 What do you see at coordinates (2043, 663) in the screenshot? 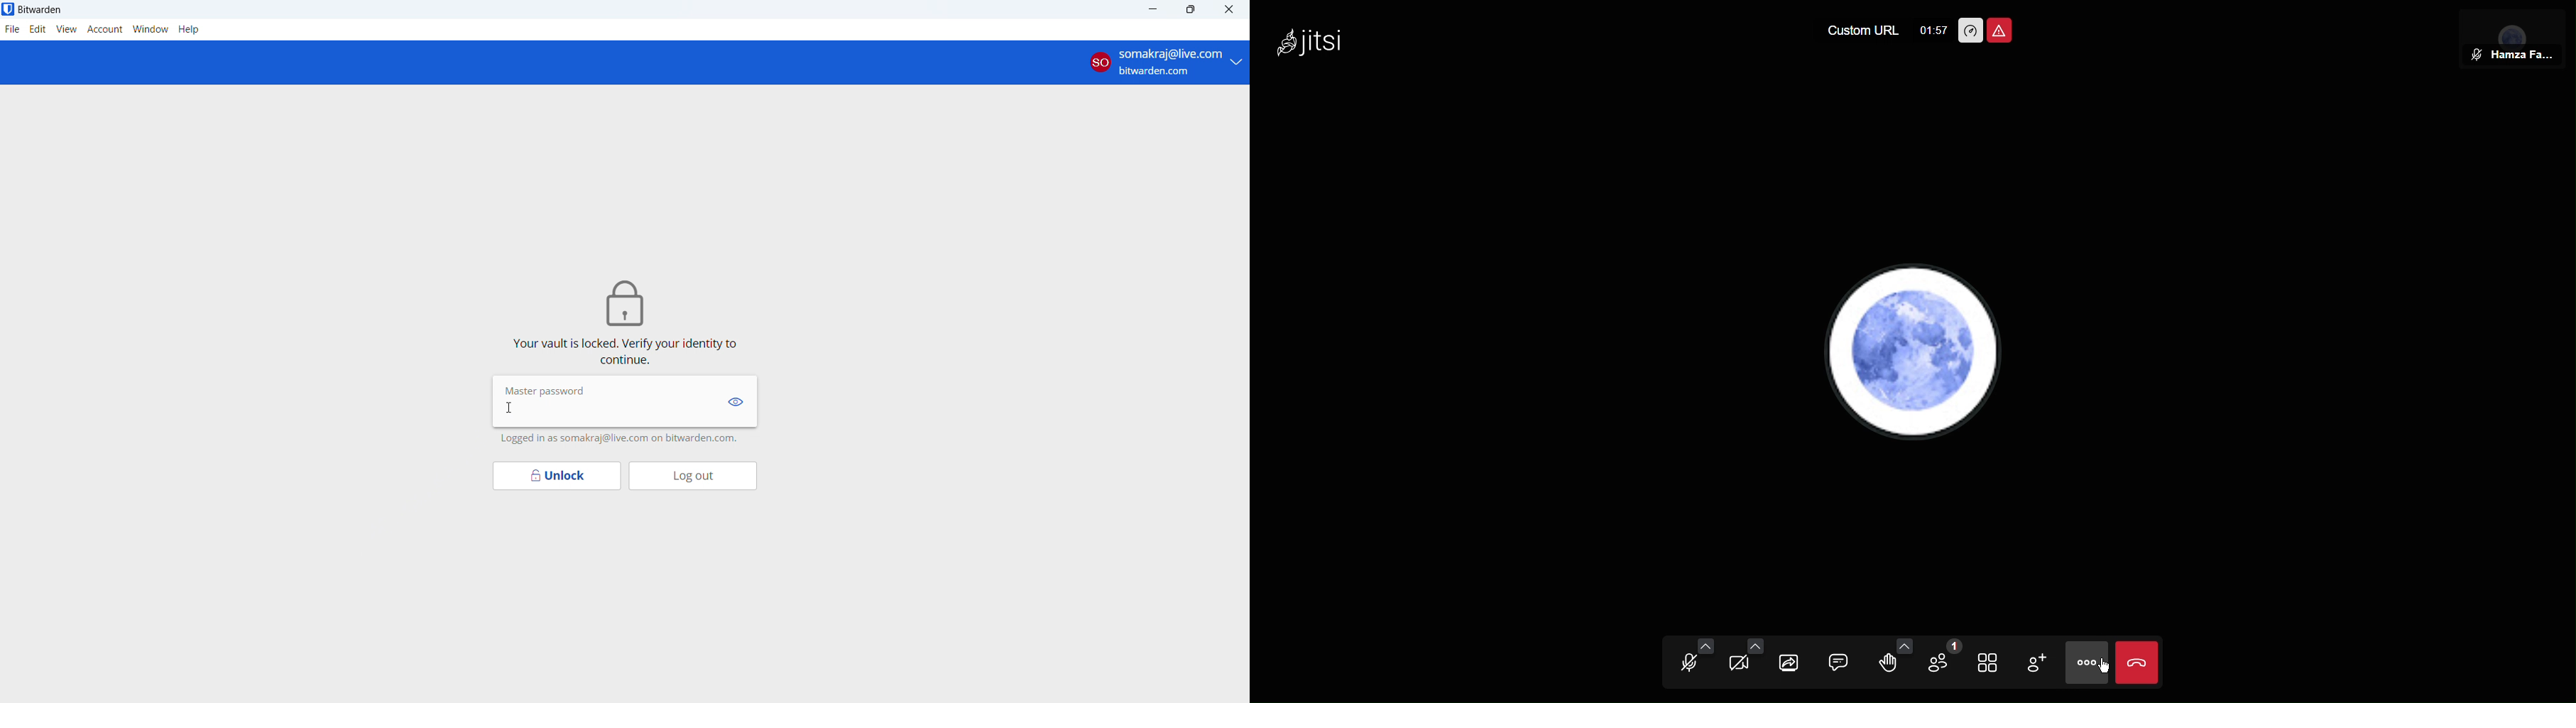
I see `Add Participant` at bounding box center [2043, 663].